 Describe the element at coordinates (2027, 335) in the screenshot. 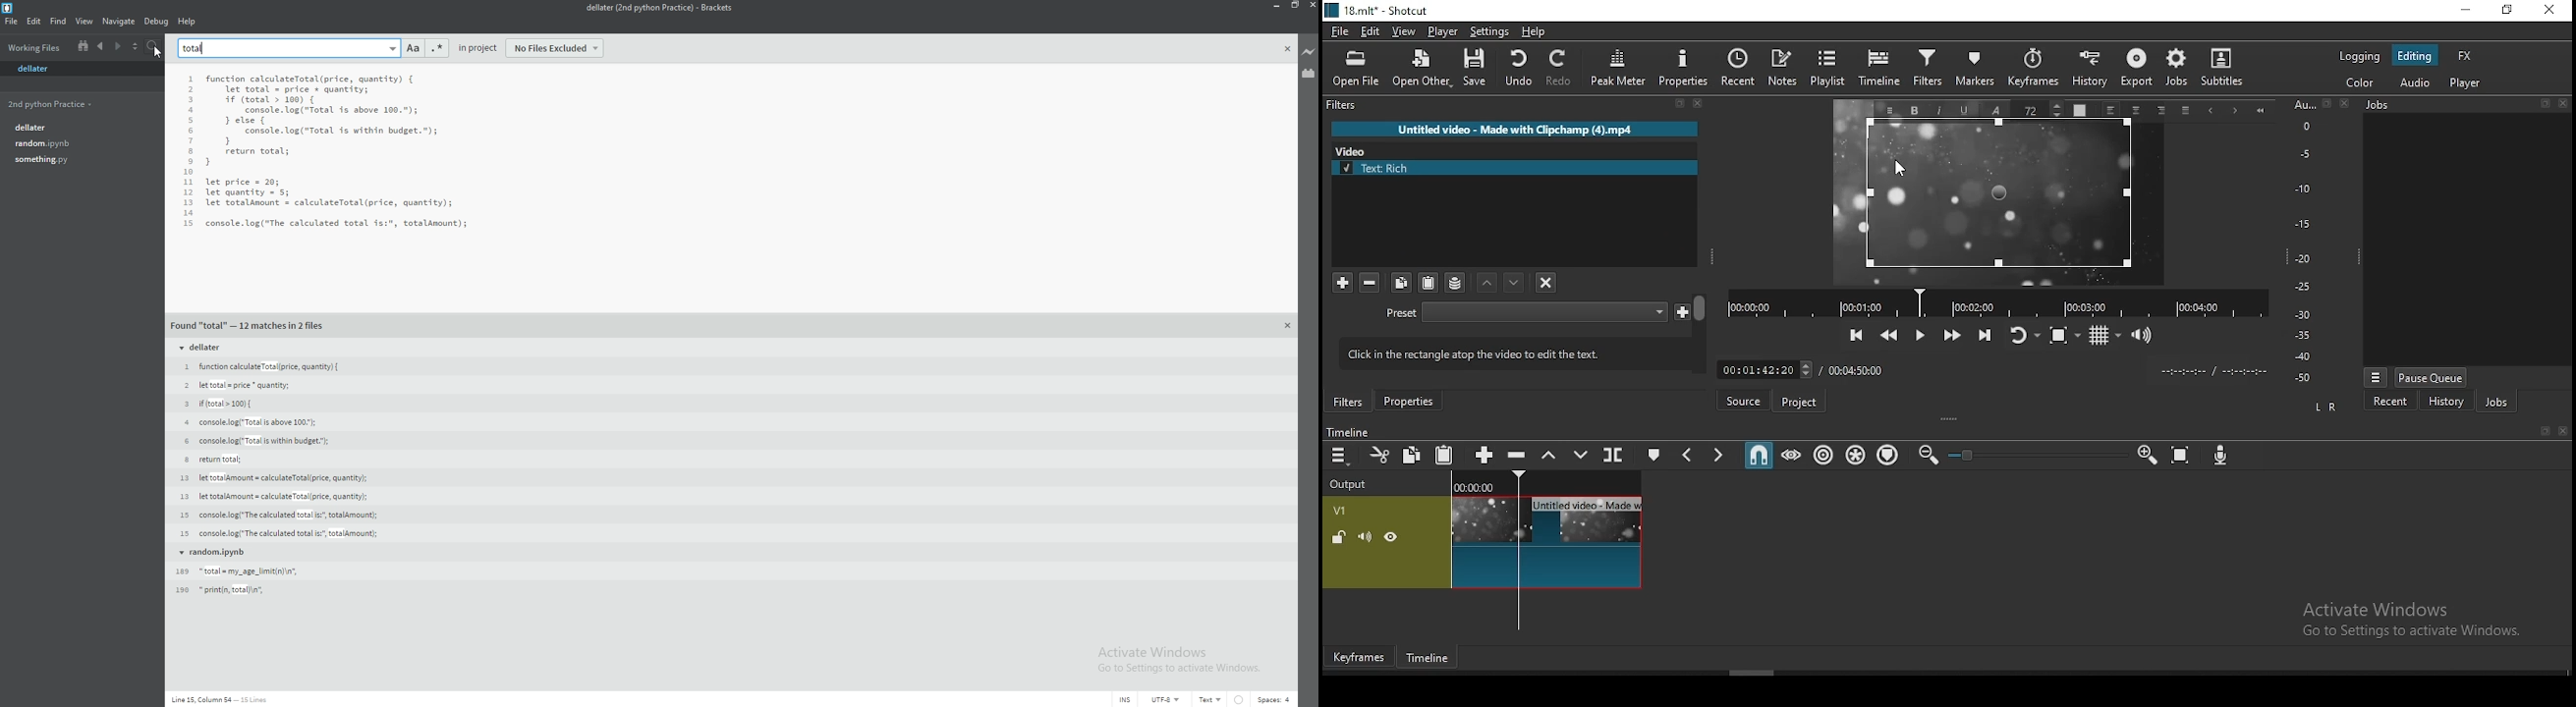

I see `toggle player looping` at that location.